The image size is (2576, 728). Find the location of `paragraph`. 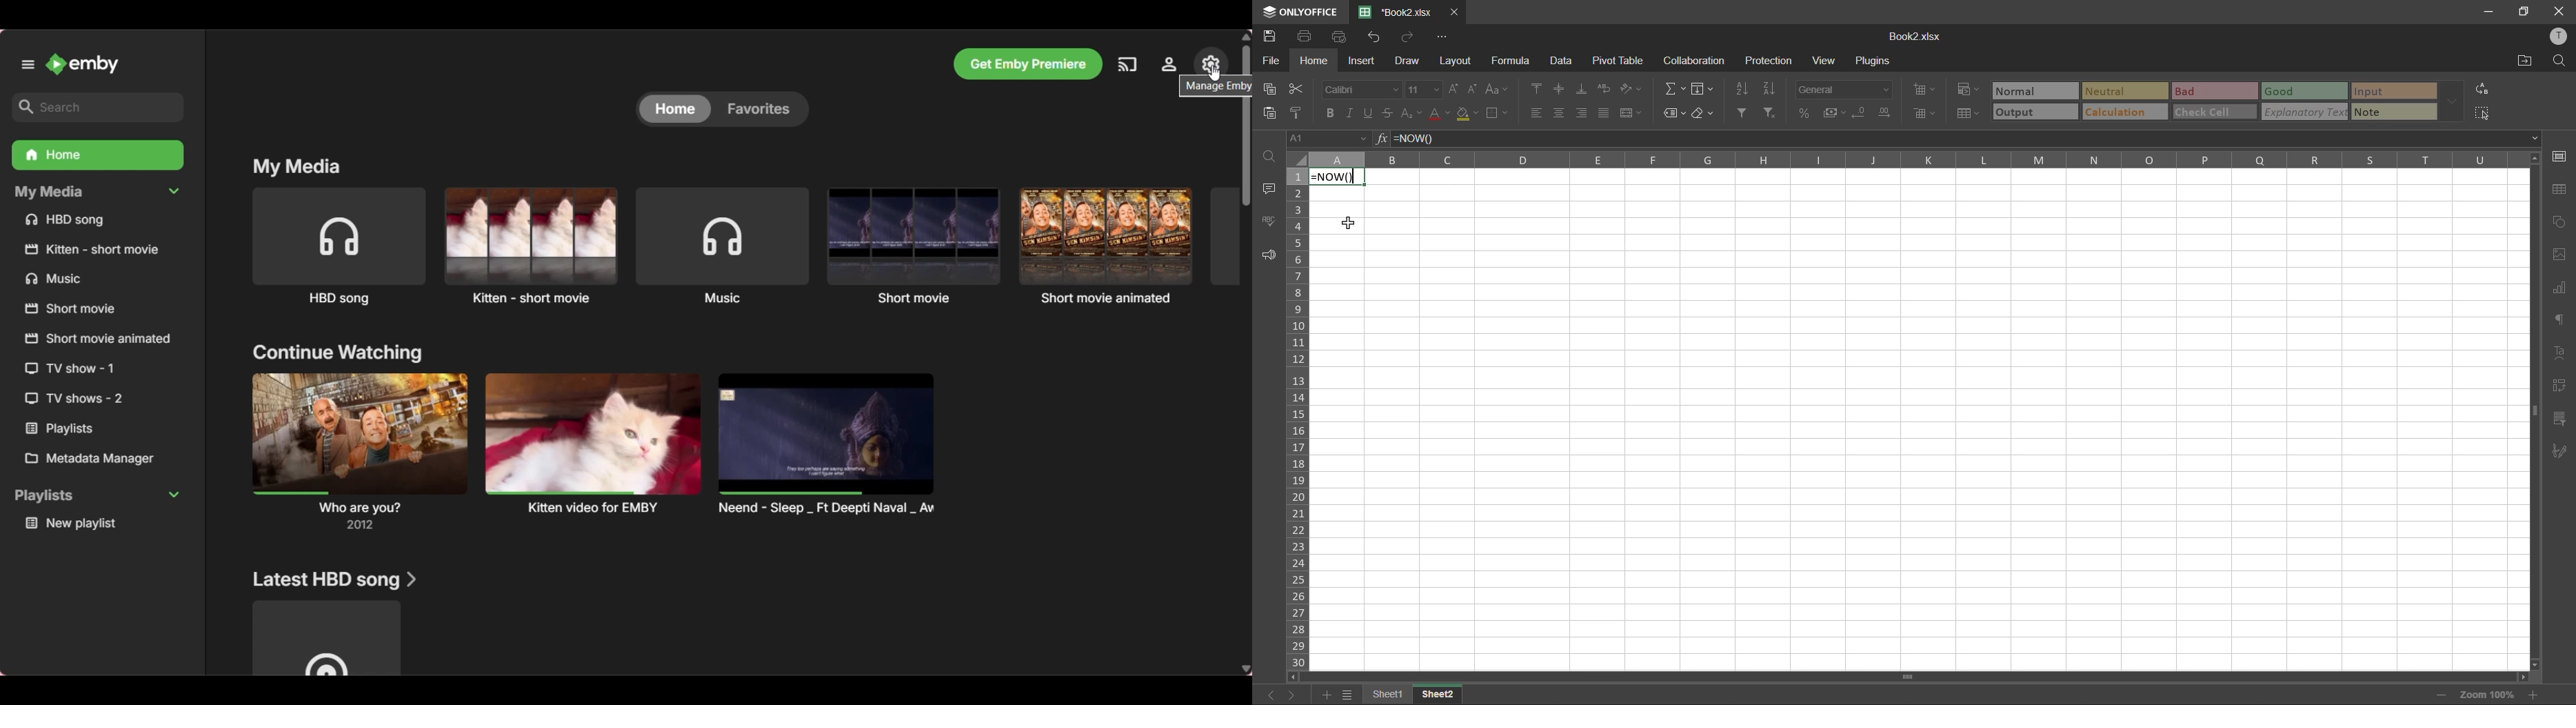

paragraph is located at coordinates (2558, 319).